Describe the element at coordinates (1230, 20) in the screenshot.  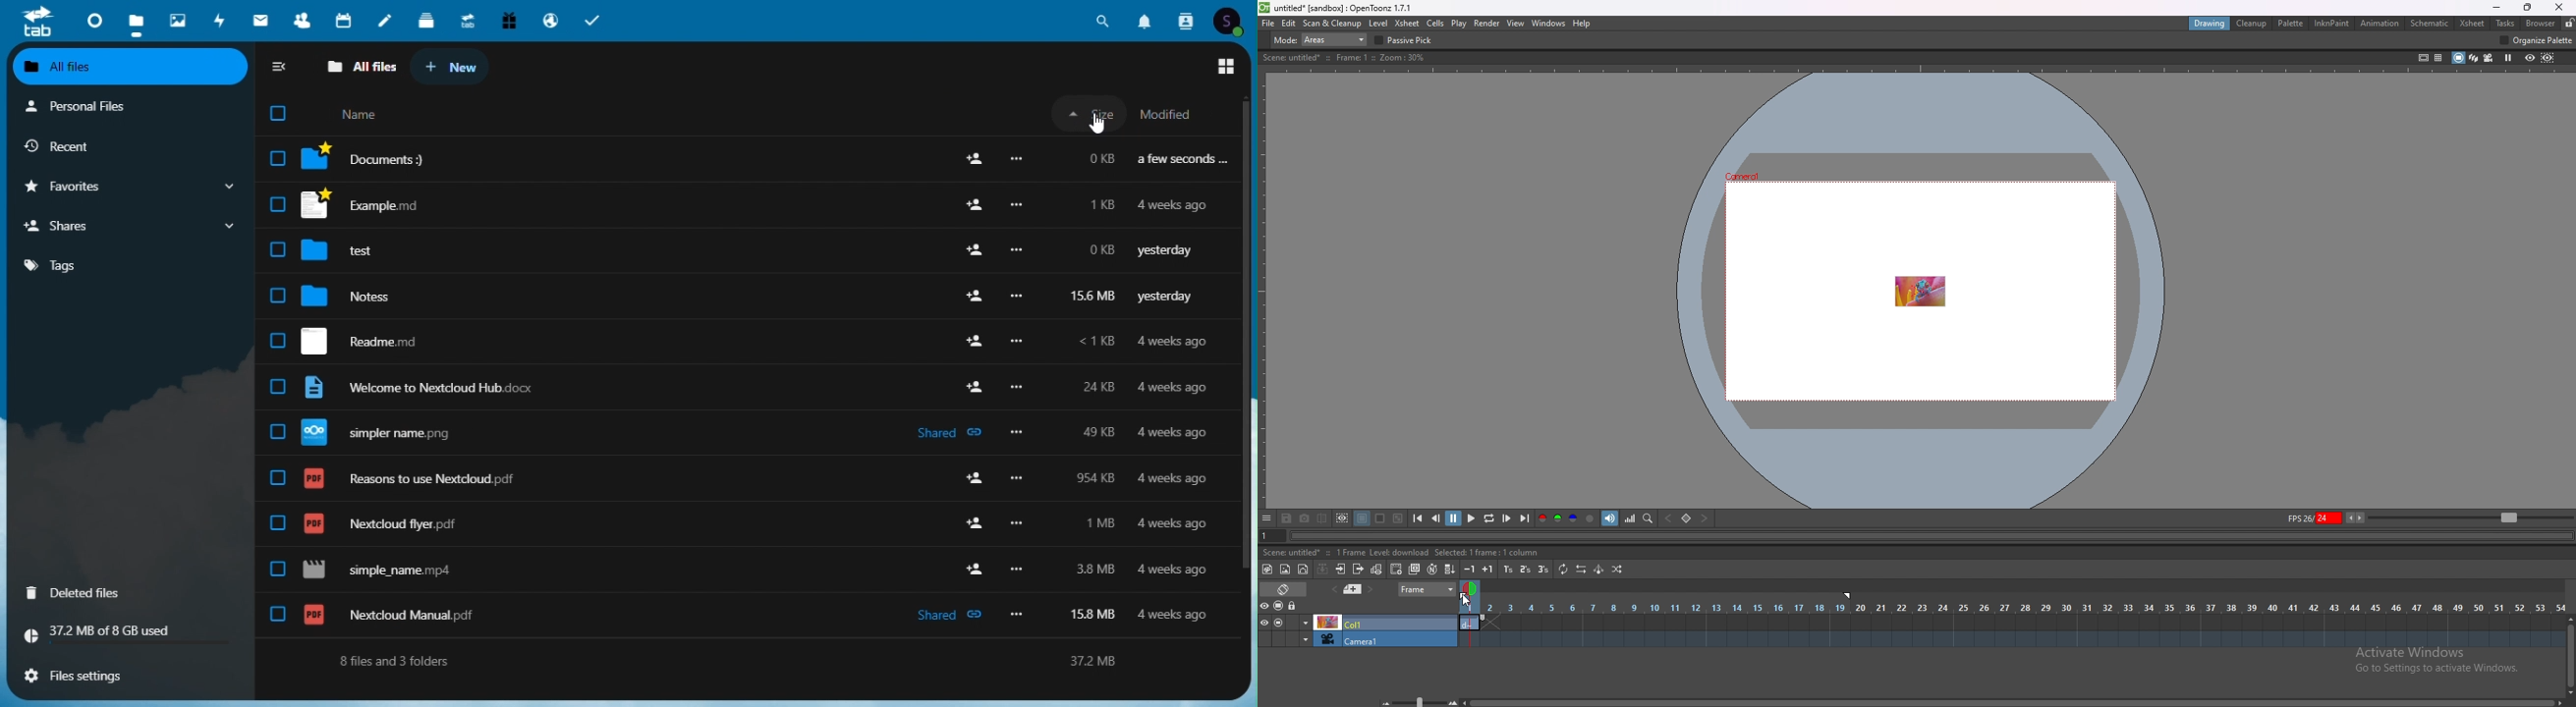
I see `Account icon` at that location.